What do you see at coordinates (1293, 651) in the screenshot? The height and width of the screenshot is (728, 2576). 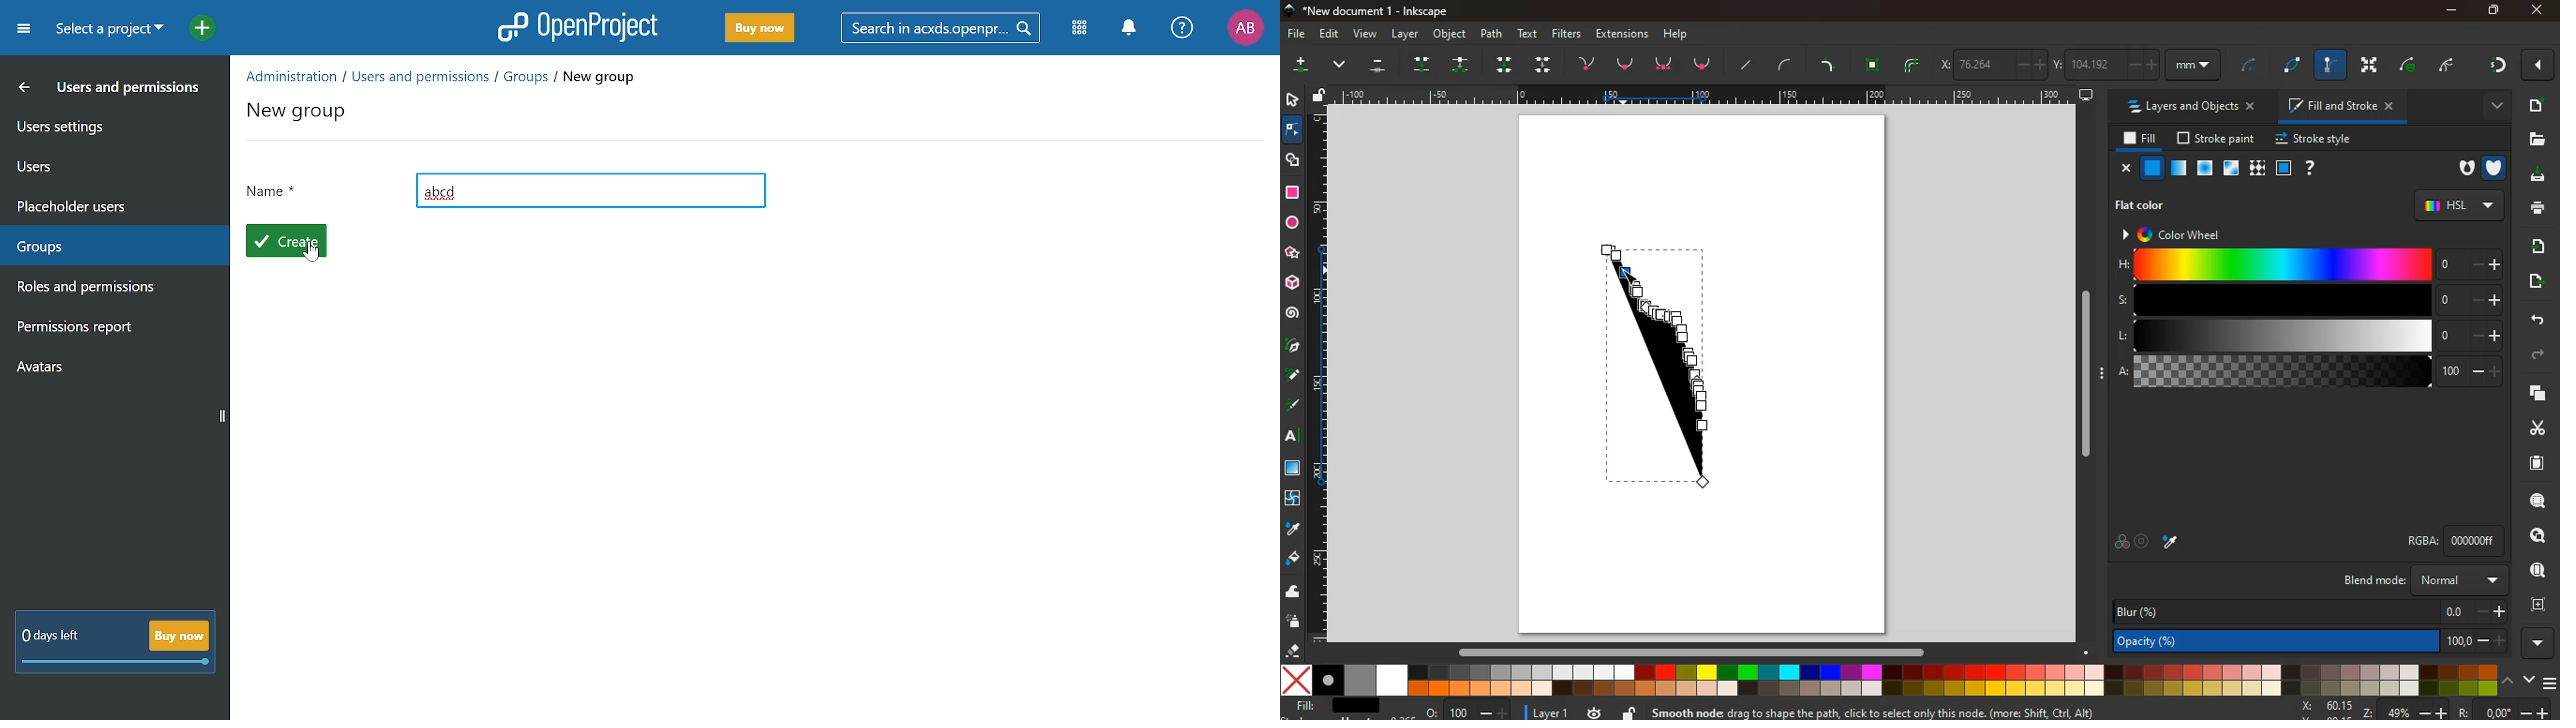 I see `erase` at bounding box center [1293, 651].